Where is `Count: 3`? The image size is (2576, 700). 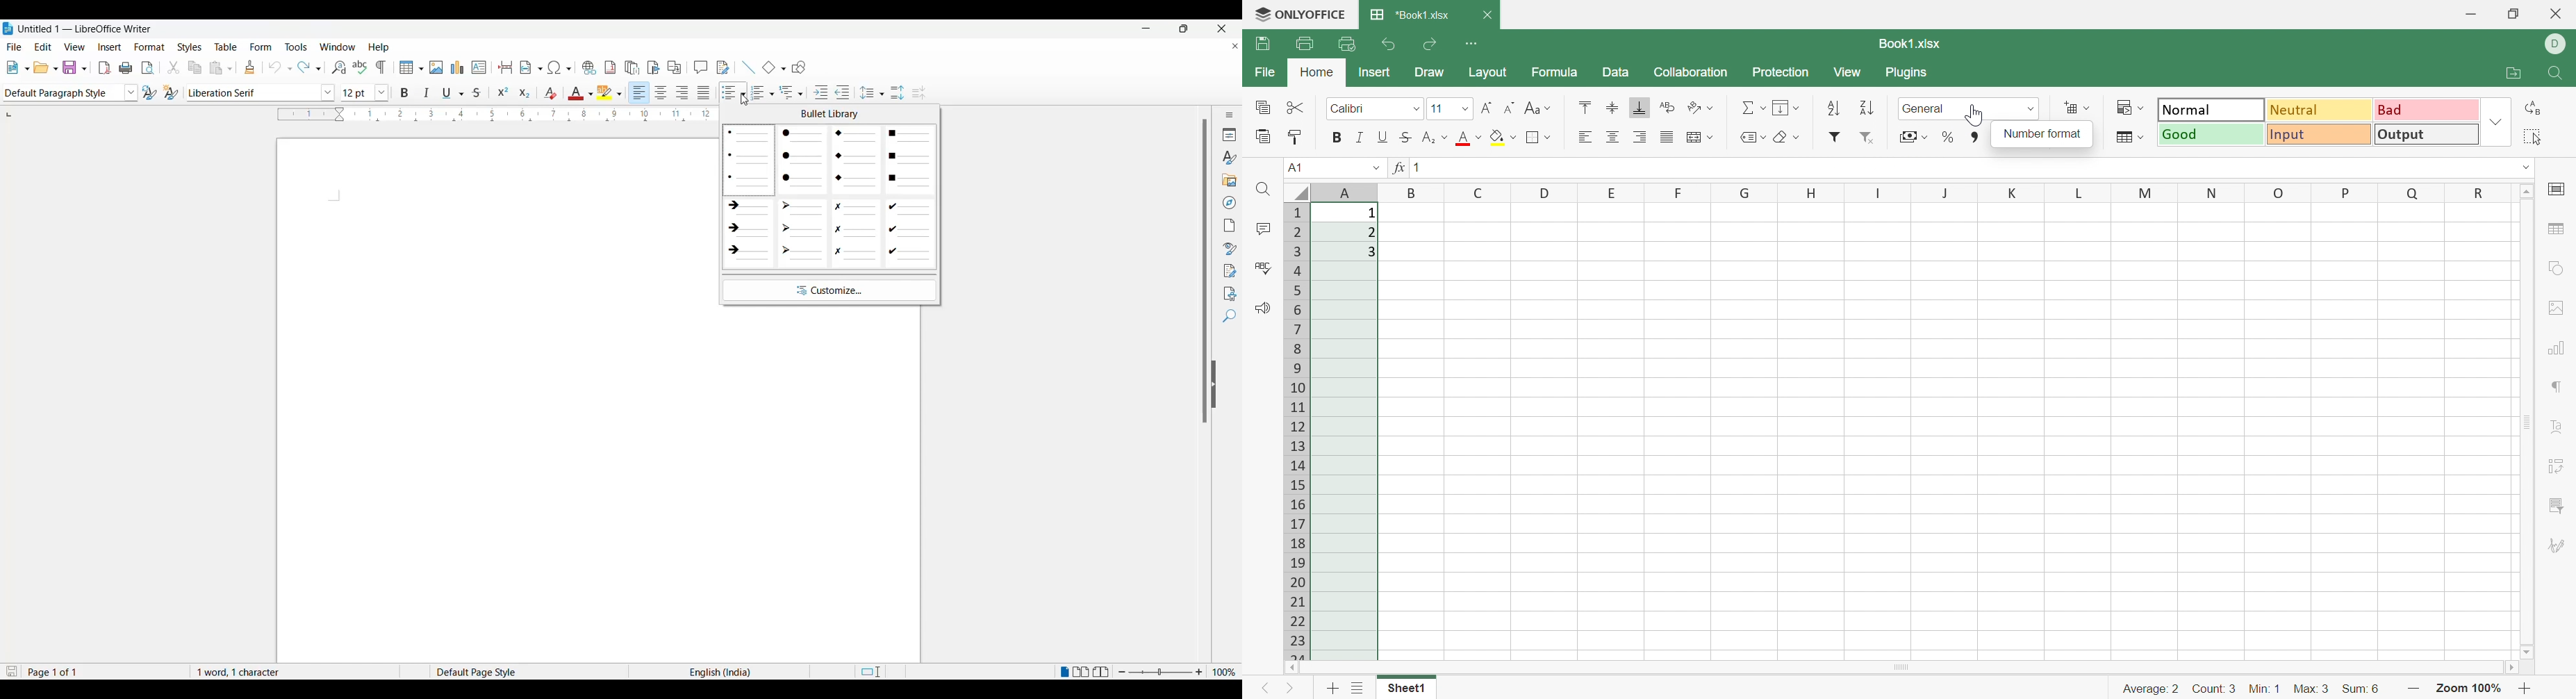
Count: 3 is located at coordinates (2214, 689).